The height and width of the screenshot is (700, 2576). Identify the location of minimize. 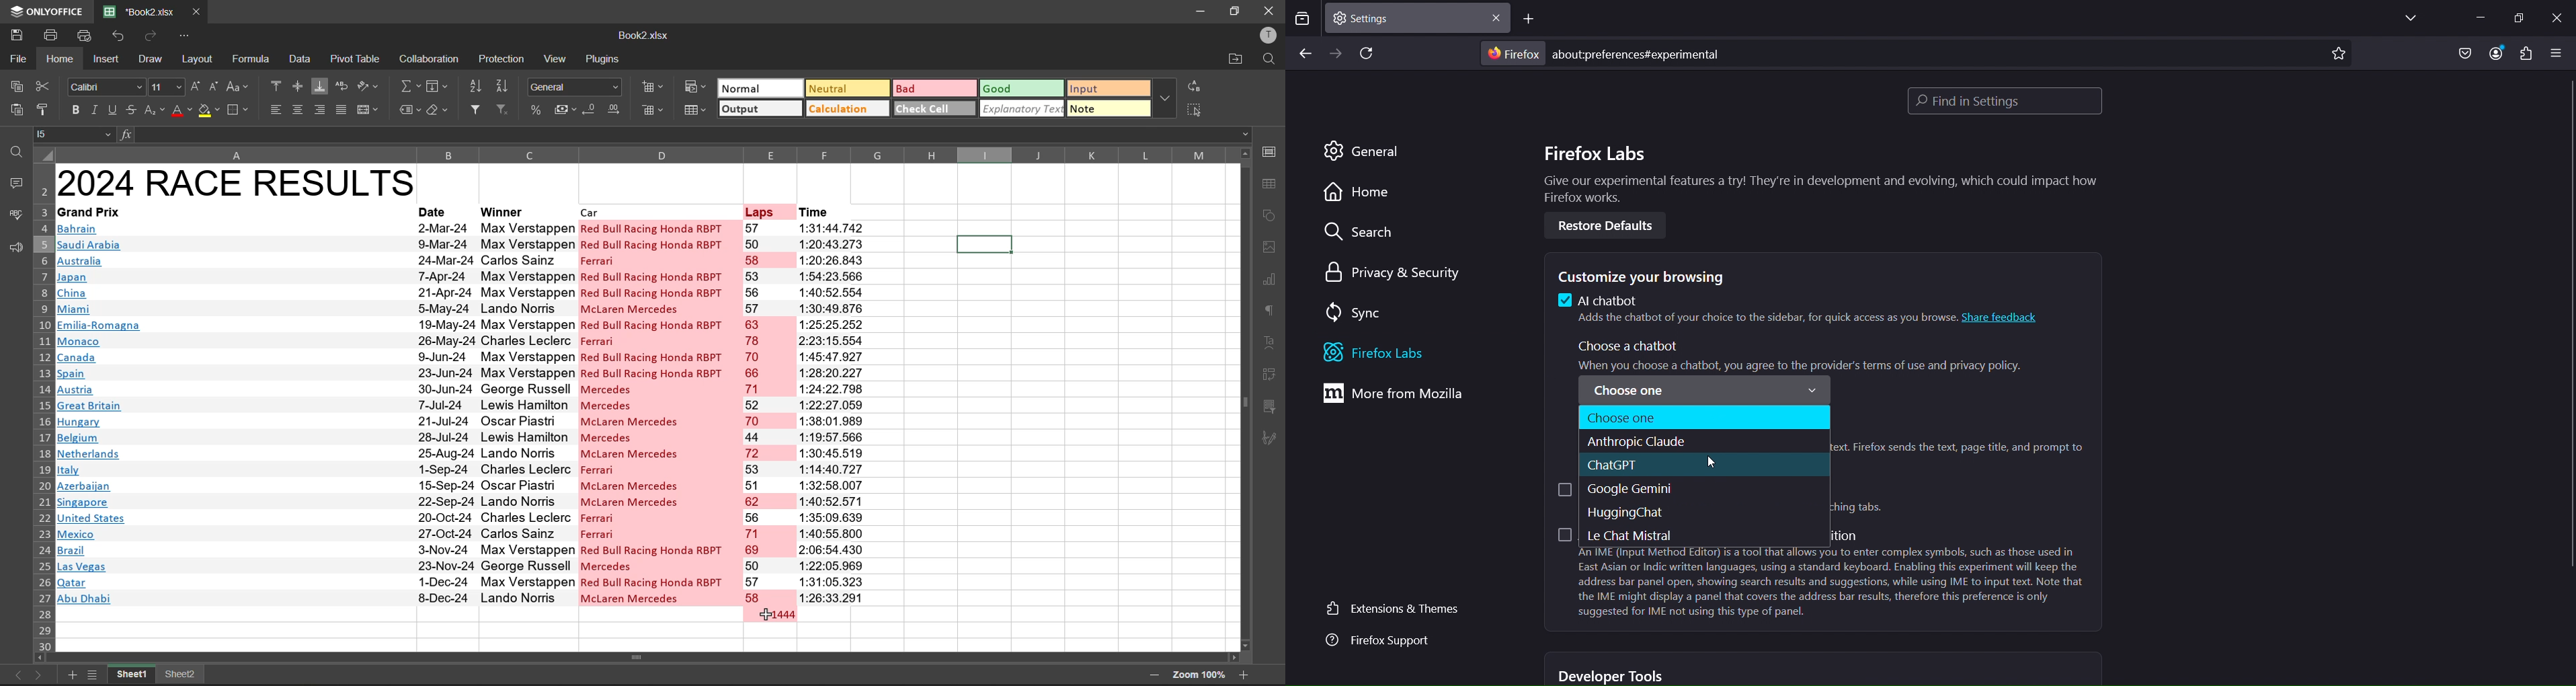
(1198, 12).